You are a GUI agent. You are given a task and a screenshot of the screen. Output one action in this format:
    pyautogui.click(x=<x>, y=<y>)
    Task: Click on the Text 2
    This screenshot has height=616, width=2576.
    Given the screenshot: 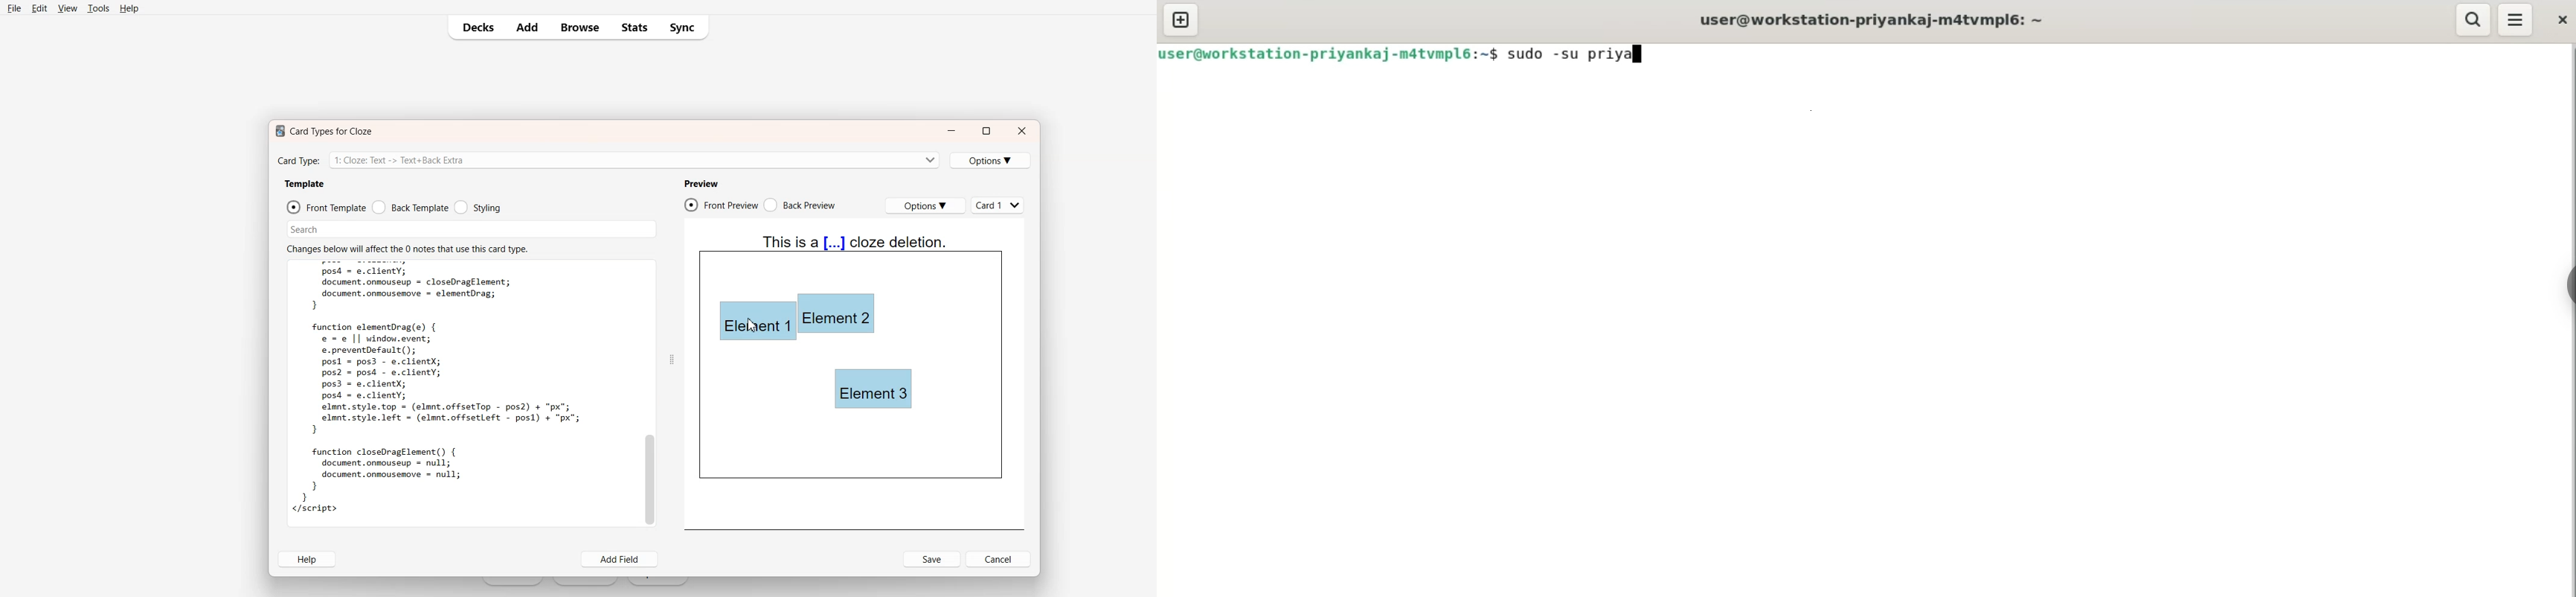 What is the action you would take?
    pyautogui.click(x=407, y=248)
    